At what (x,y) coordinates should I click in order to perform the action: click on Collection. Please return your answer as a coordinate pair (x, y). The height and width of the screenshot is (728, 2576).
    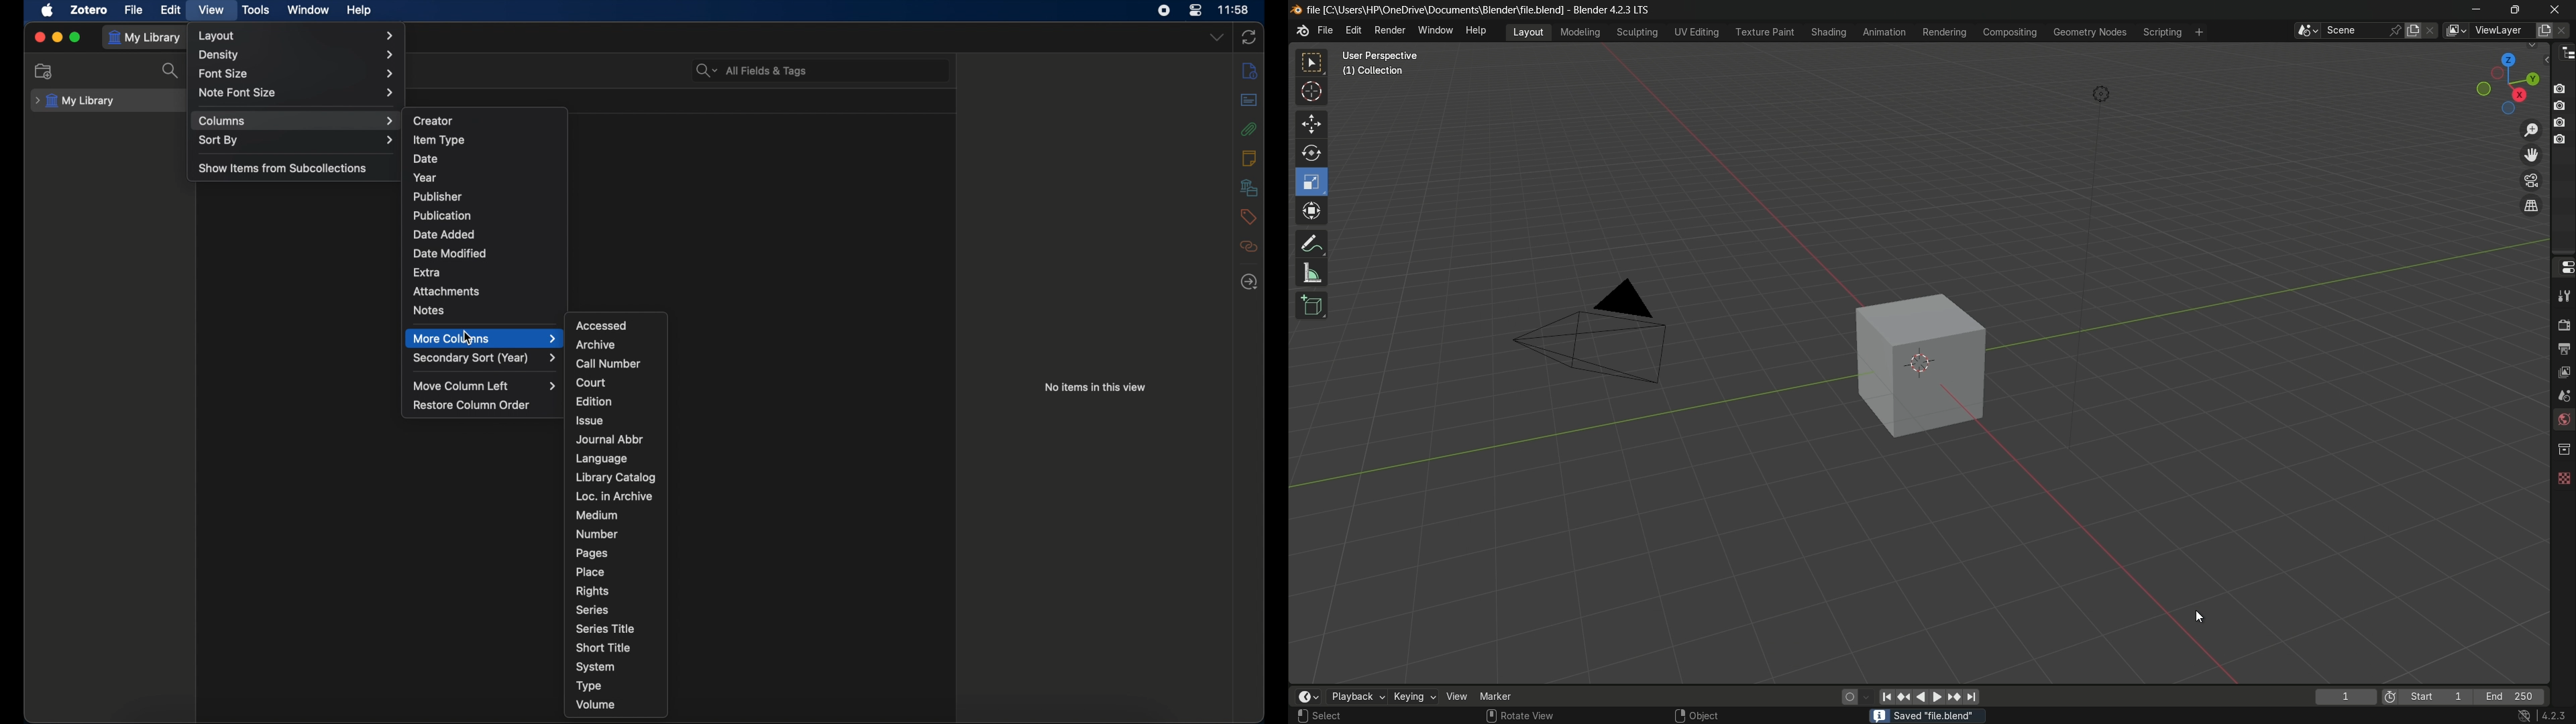
    Looking at the image, I should click on (1375, 74).